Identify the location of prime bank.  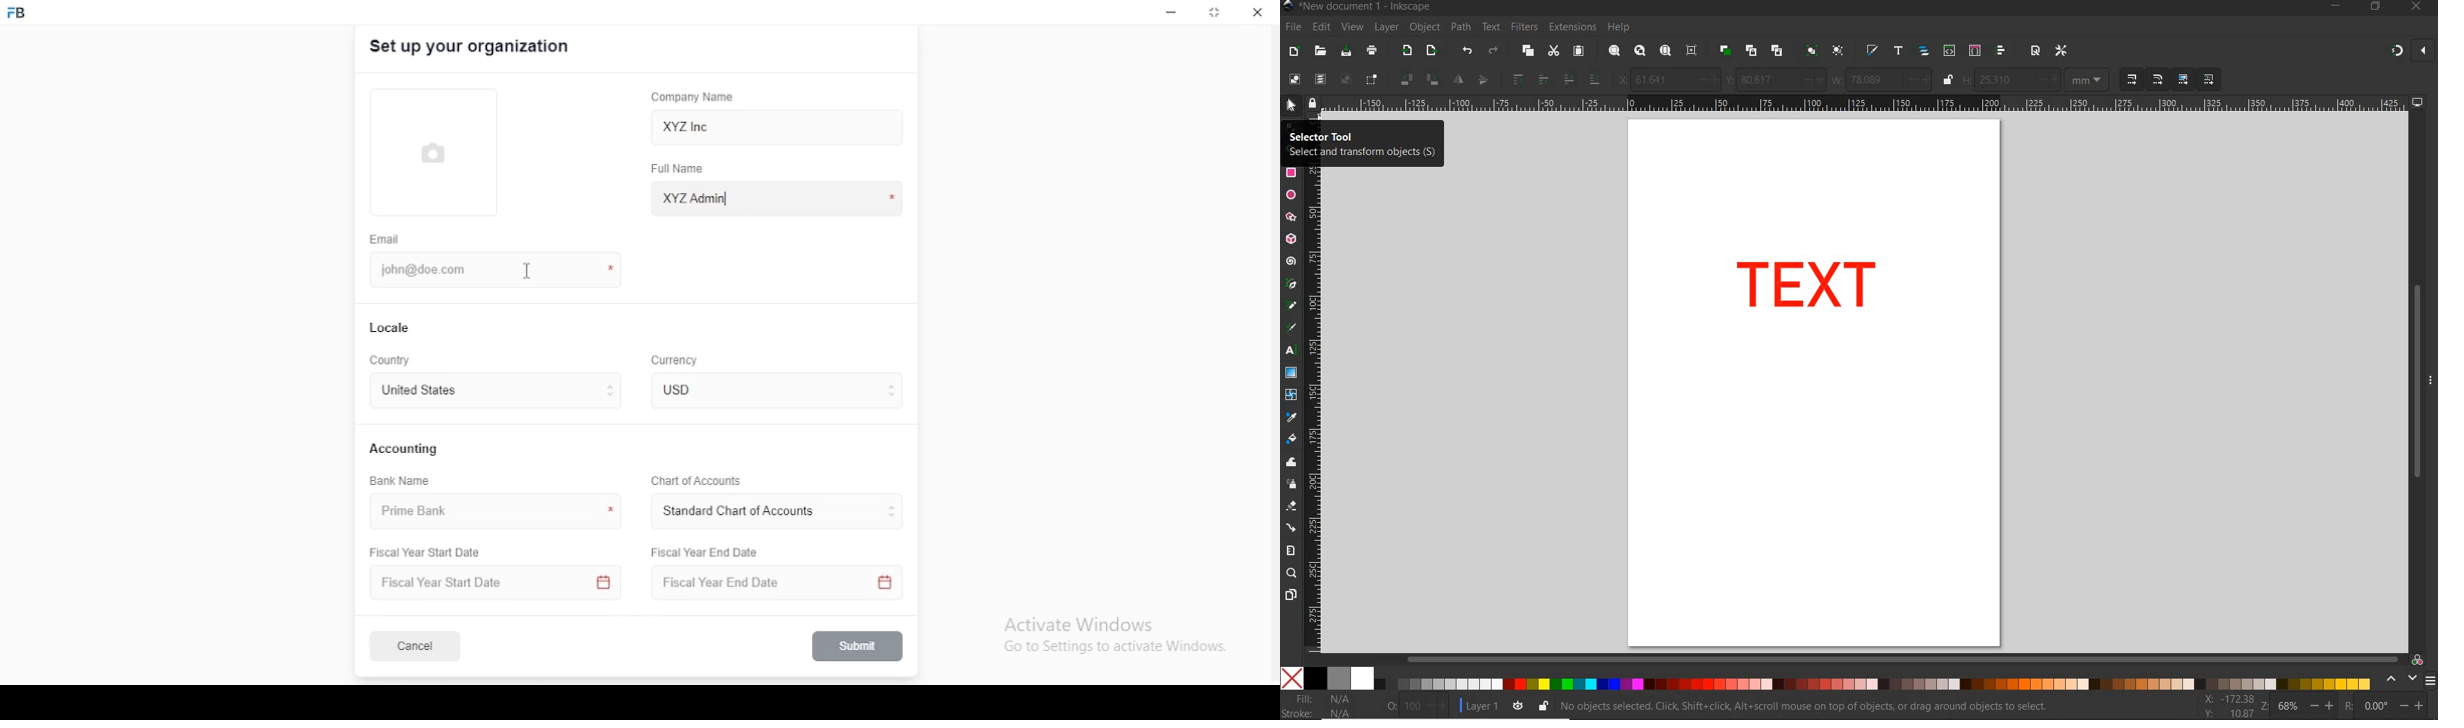
(423, 512).